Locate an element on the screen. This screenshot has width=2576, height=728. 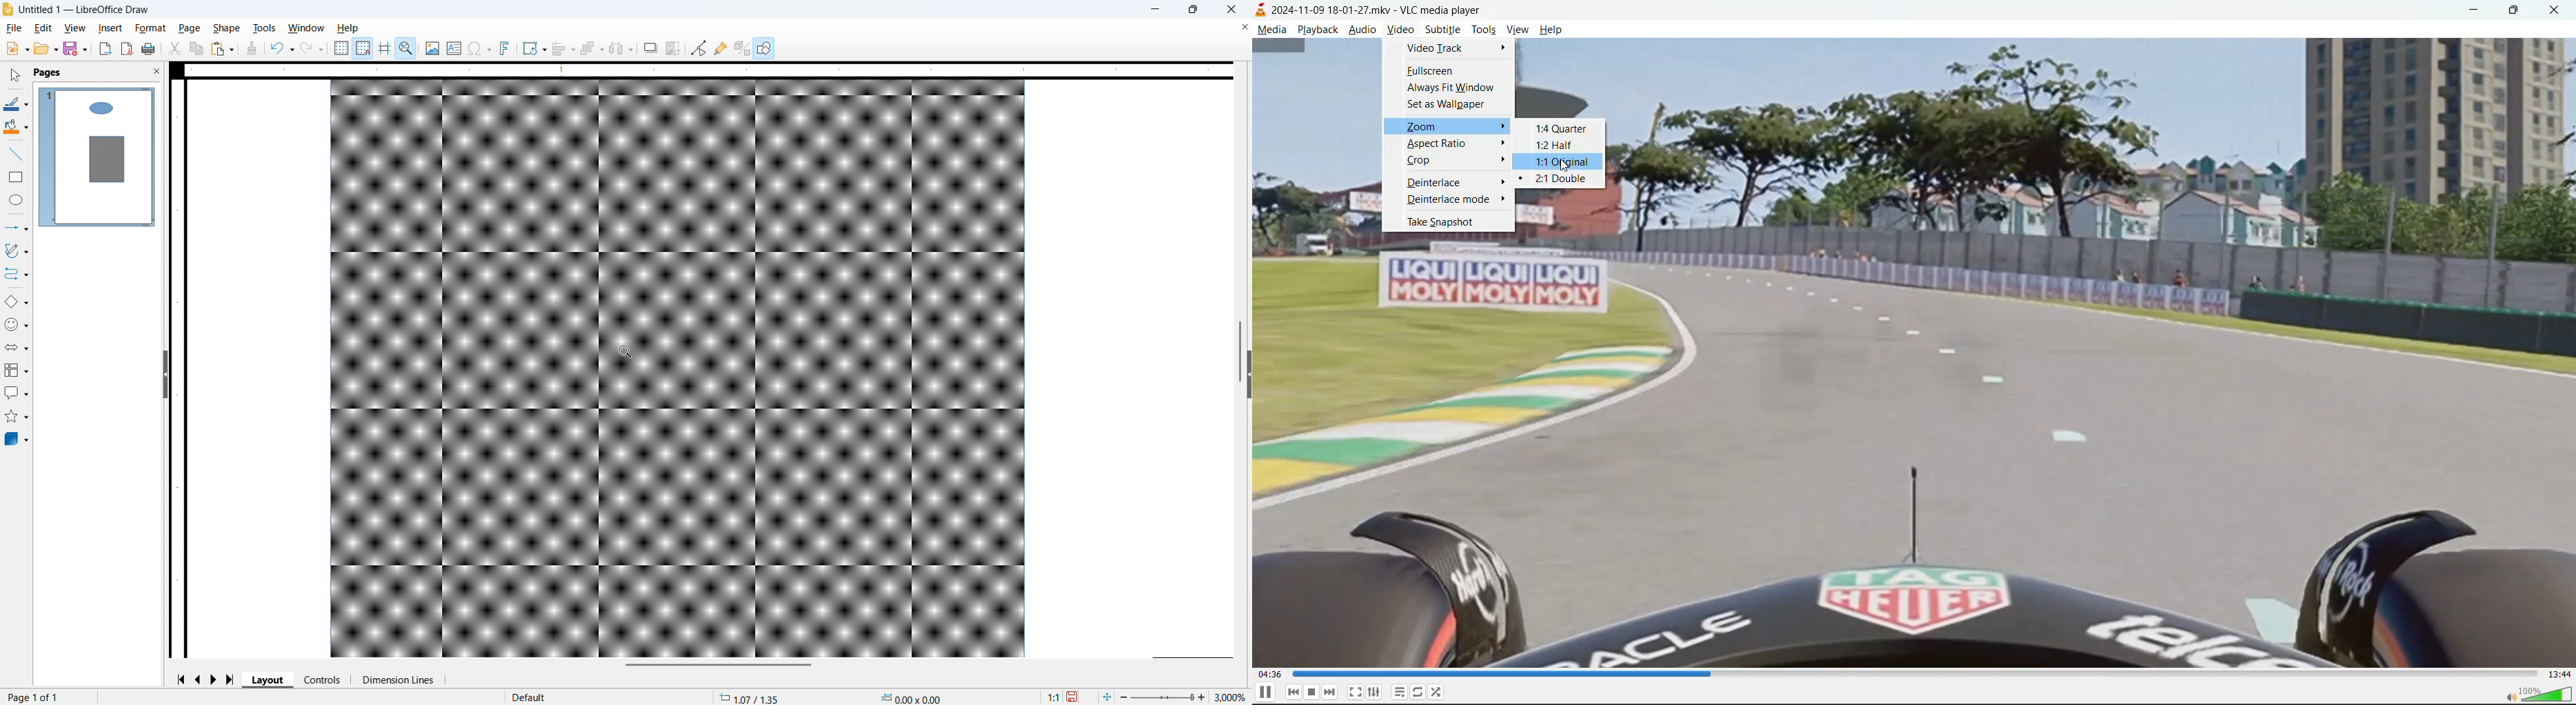
Stars and banners  is located at coordinates (17, 416).